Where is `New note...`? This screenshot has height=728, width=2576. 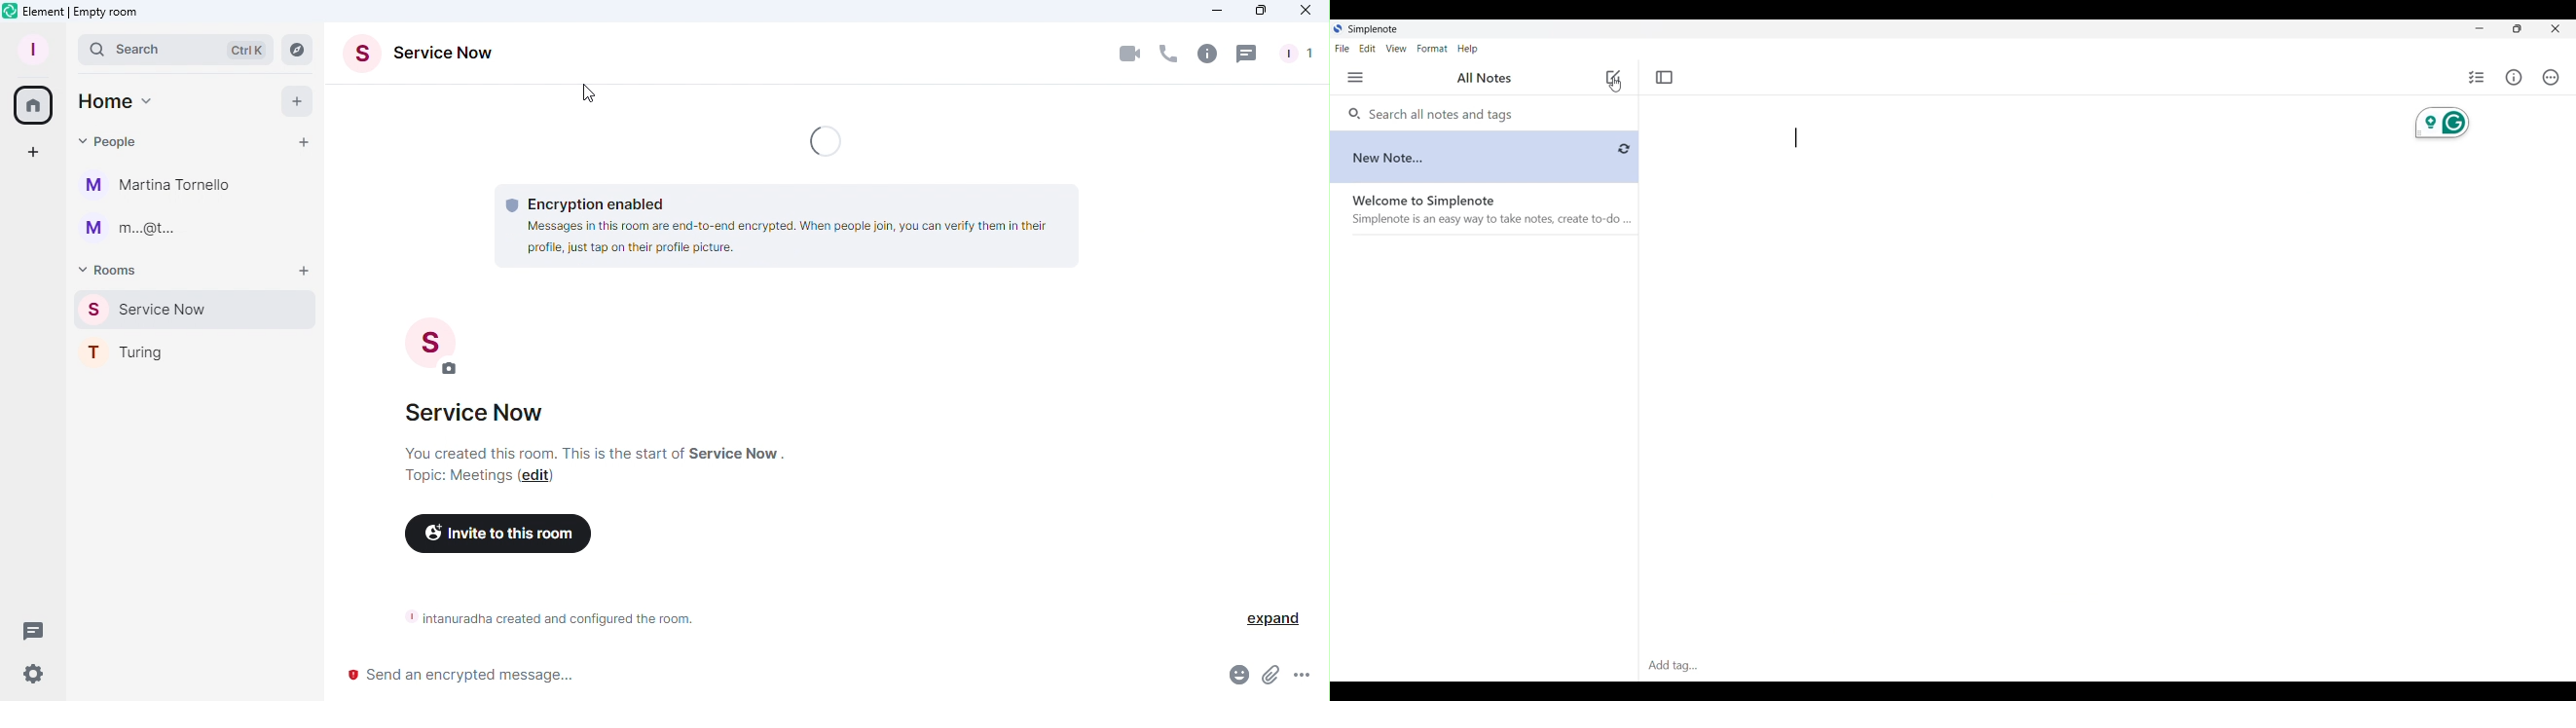 New note... is located at coordinates (1485, 154).